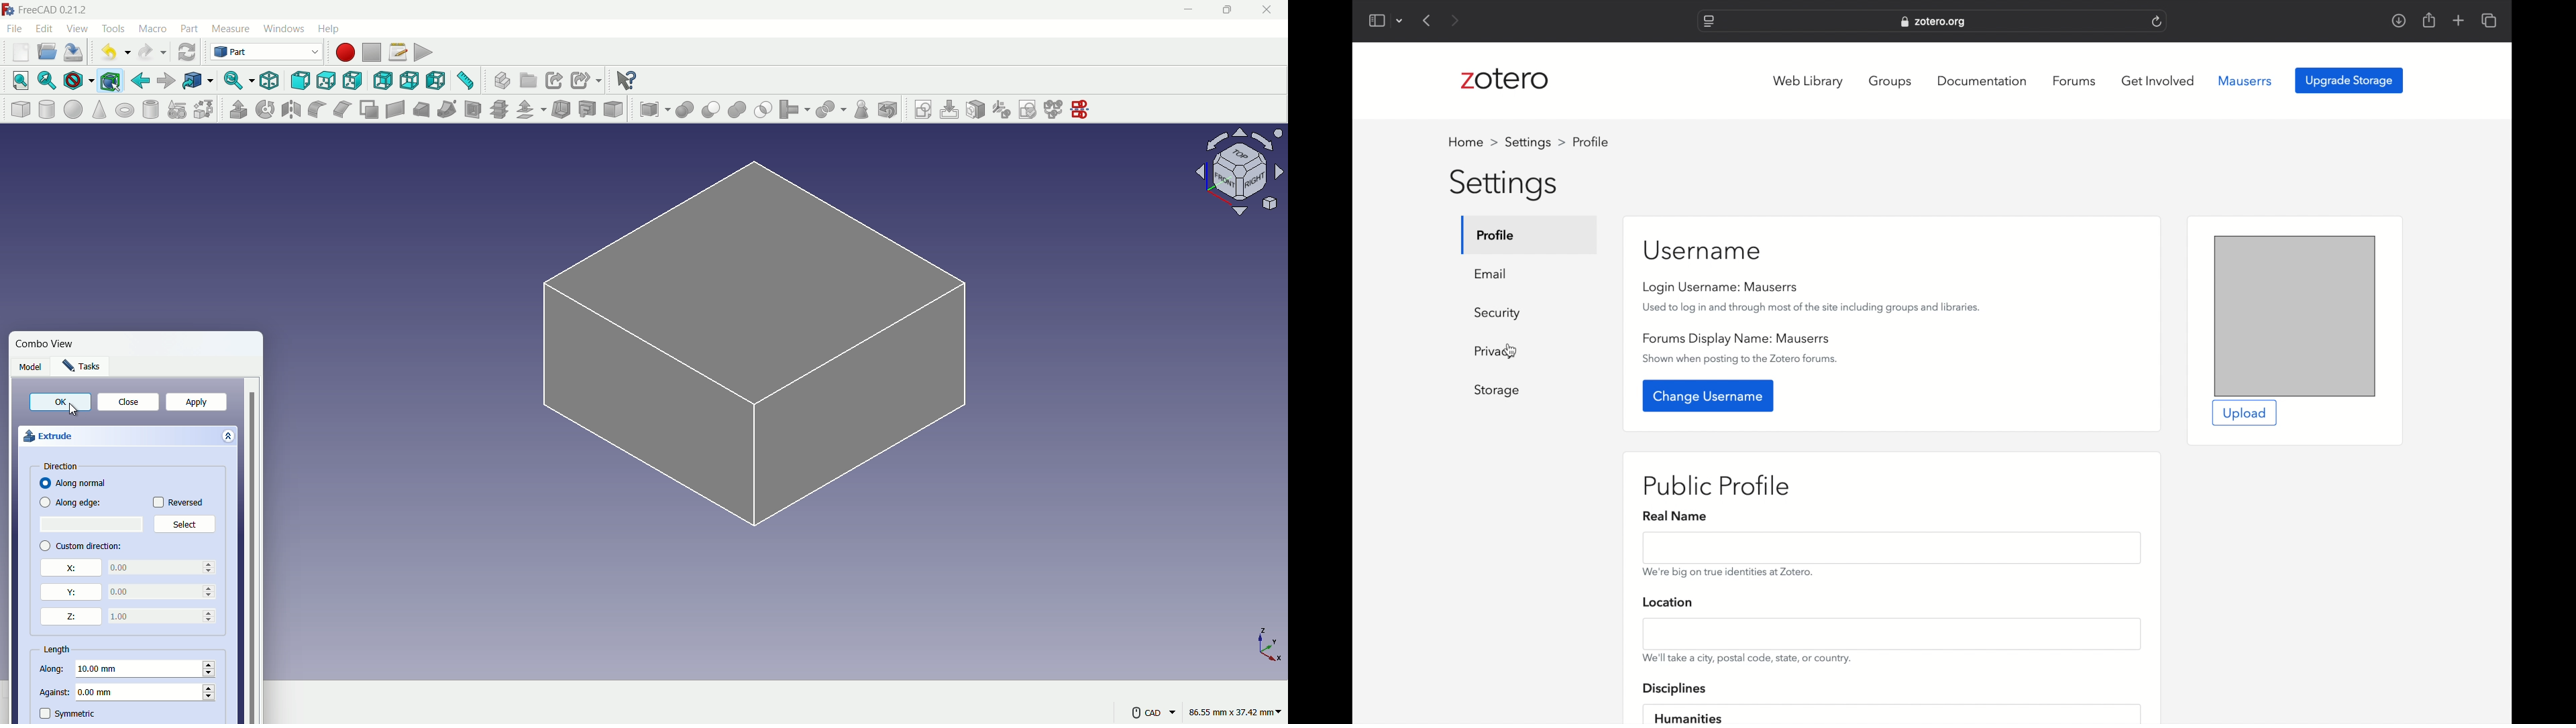 This screenshot has height=728, width=2576. Describe the element at coordinates (1153, 711) in the screenshot. I see `CAD` at that location.